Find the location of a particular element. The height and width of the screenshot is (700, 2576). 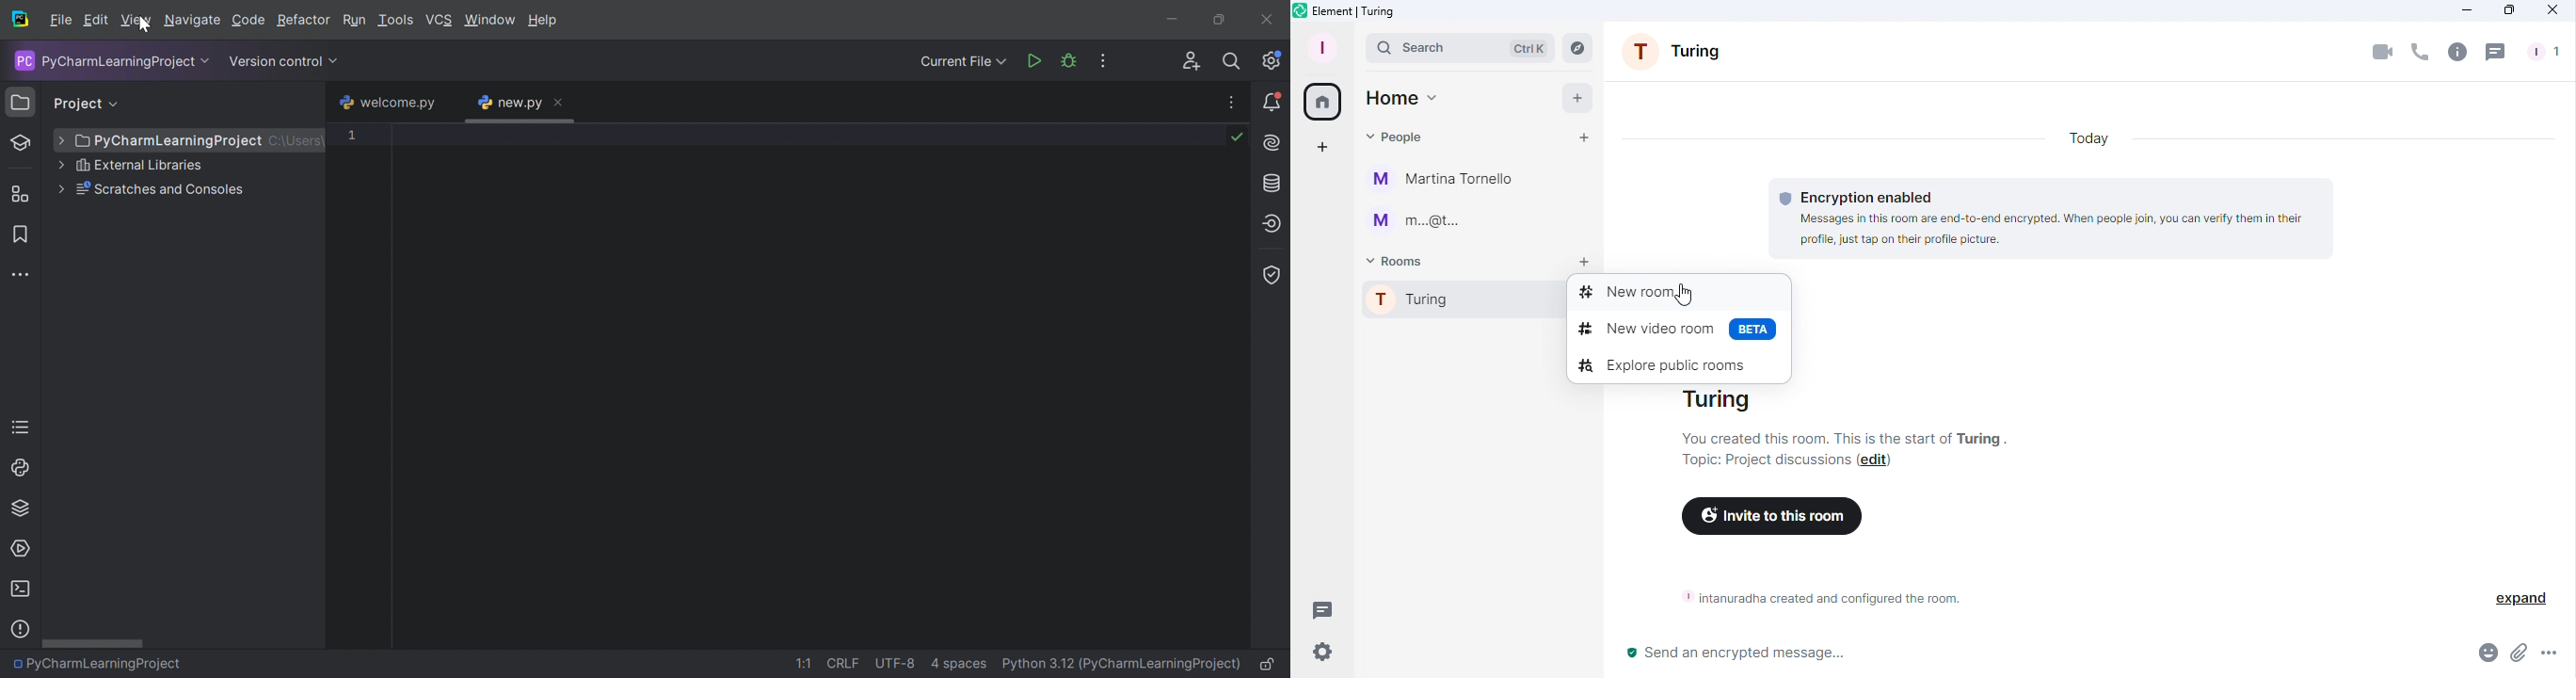

New room is located at coordinates (1675, 292).